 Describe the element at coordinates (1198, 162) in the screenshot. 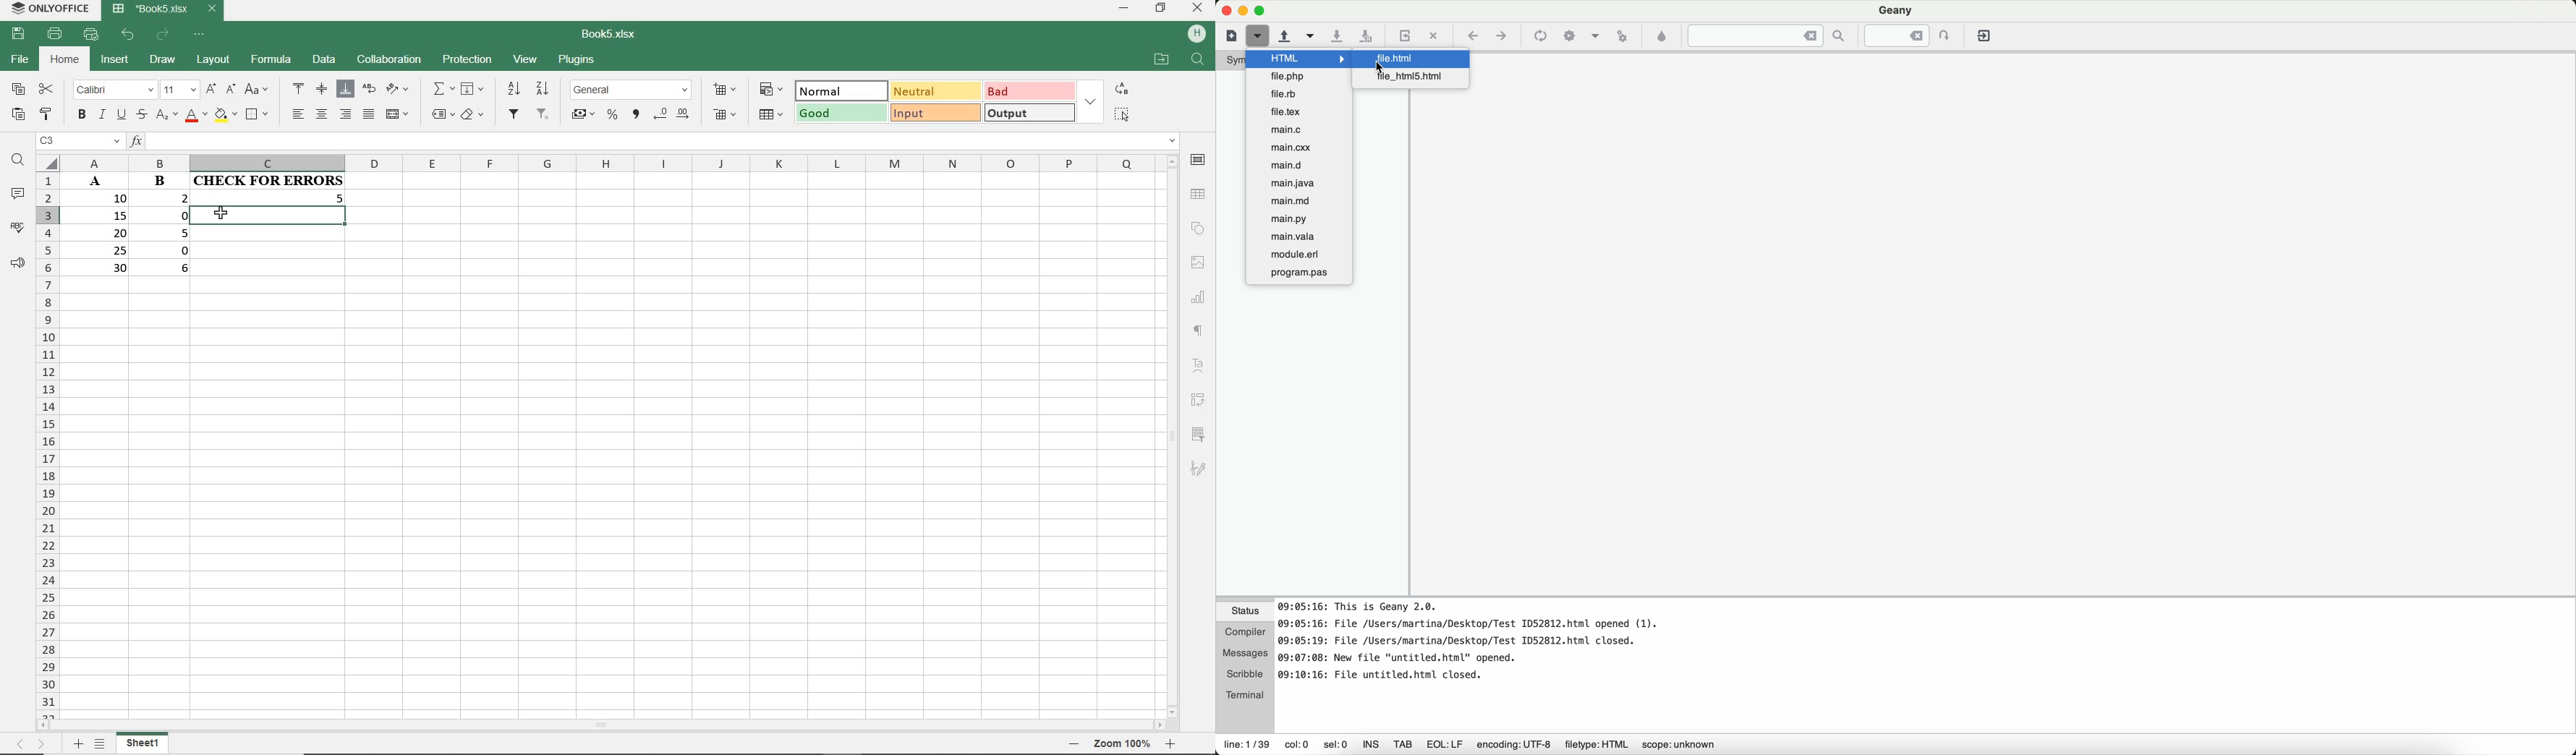

I see `CELL SETTINGS` at that location.